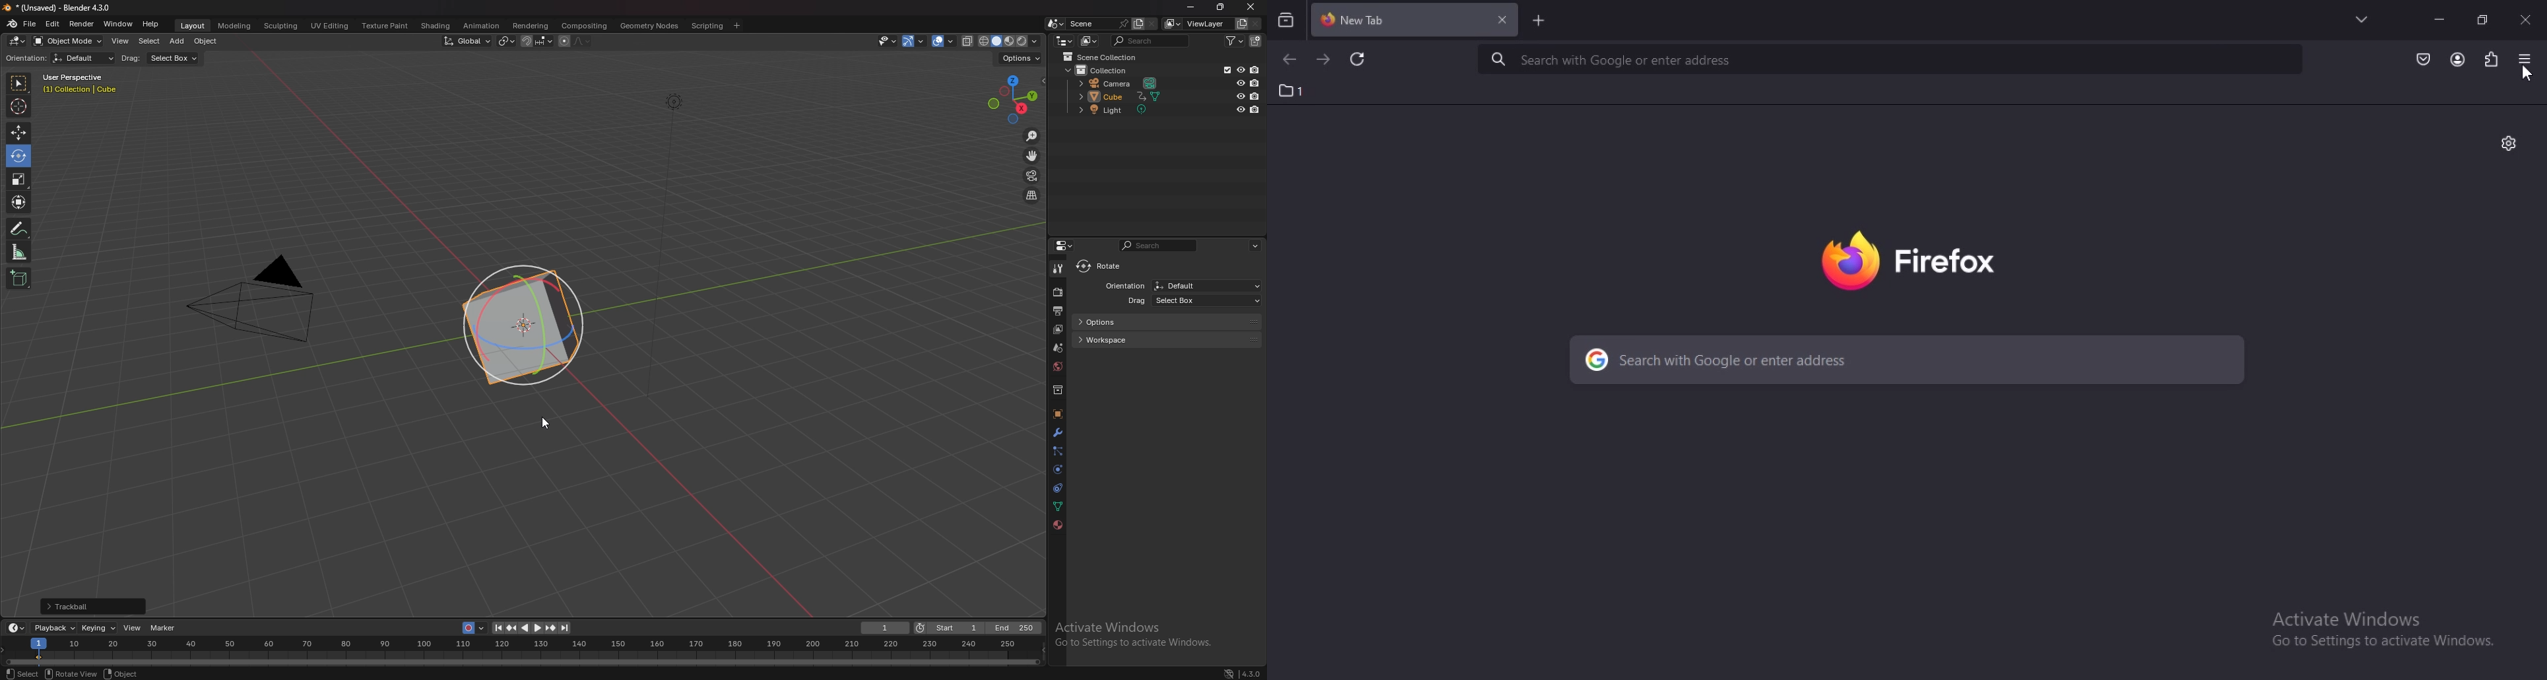  Describe the element at coordinates (1256, 41) in the screenshot. I see `add collection` at that location.